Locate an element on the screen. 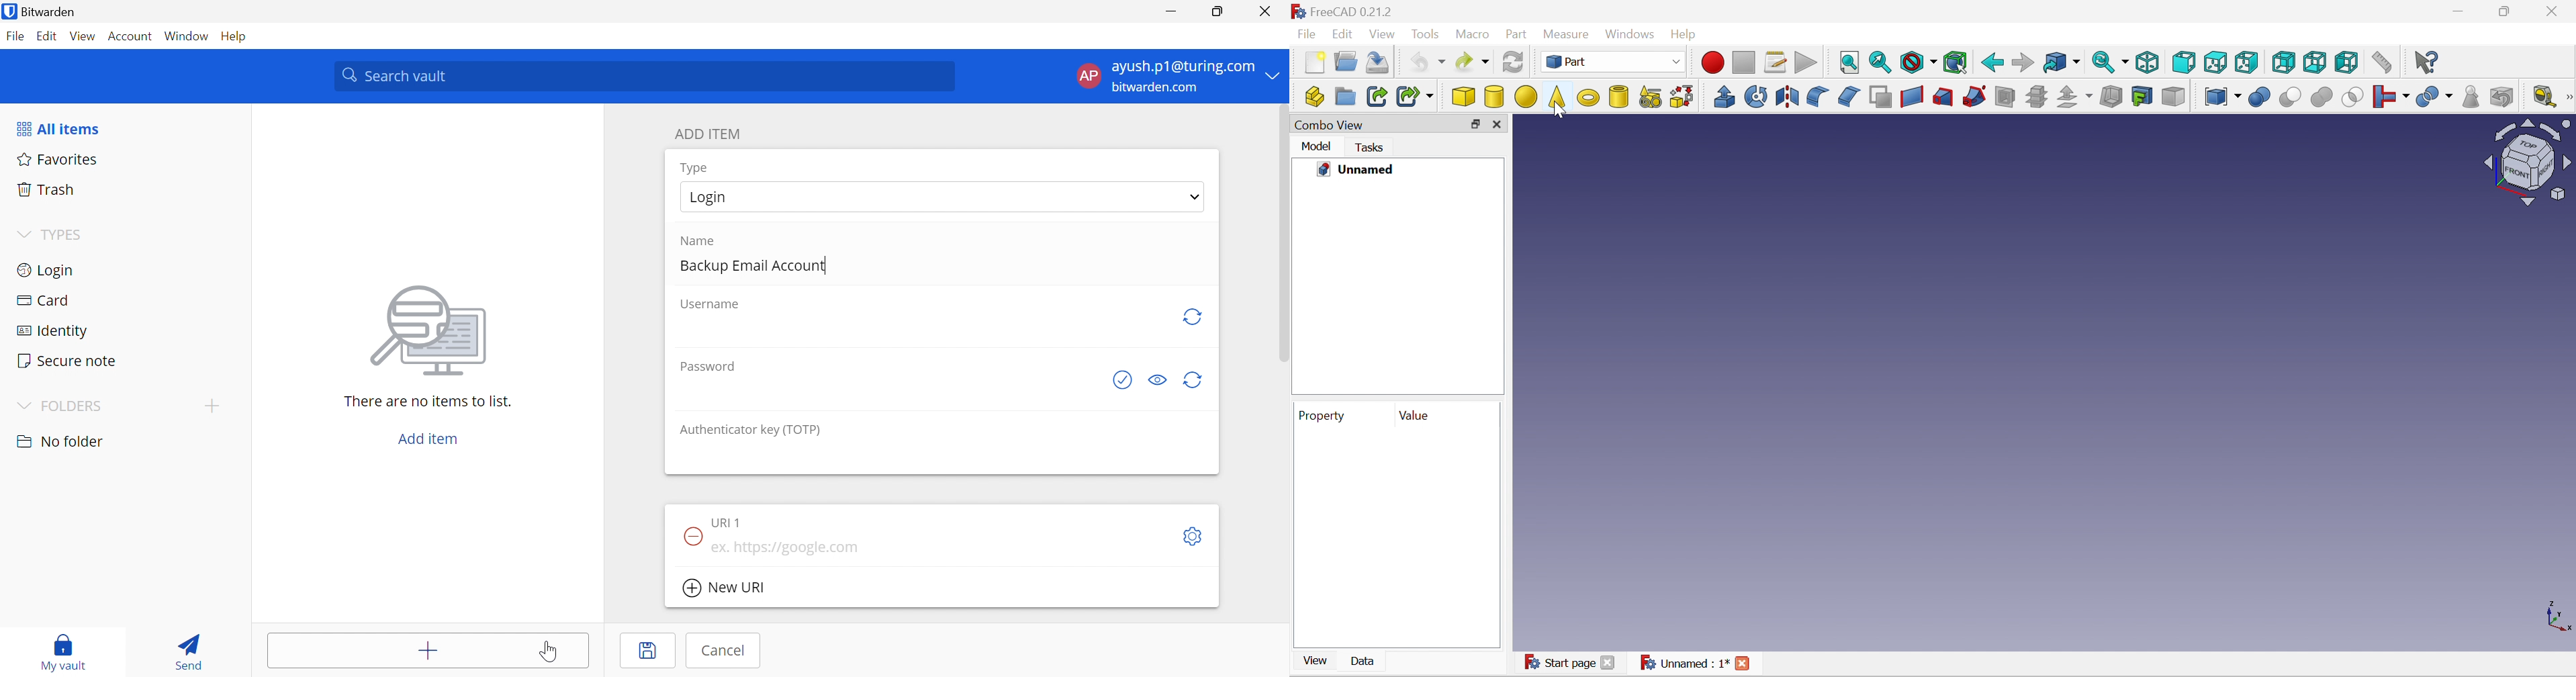 The height and width of the screenshot is (700, 2576). cursor is located at coordinates (1561, 117).